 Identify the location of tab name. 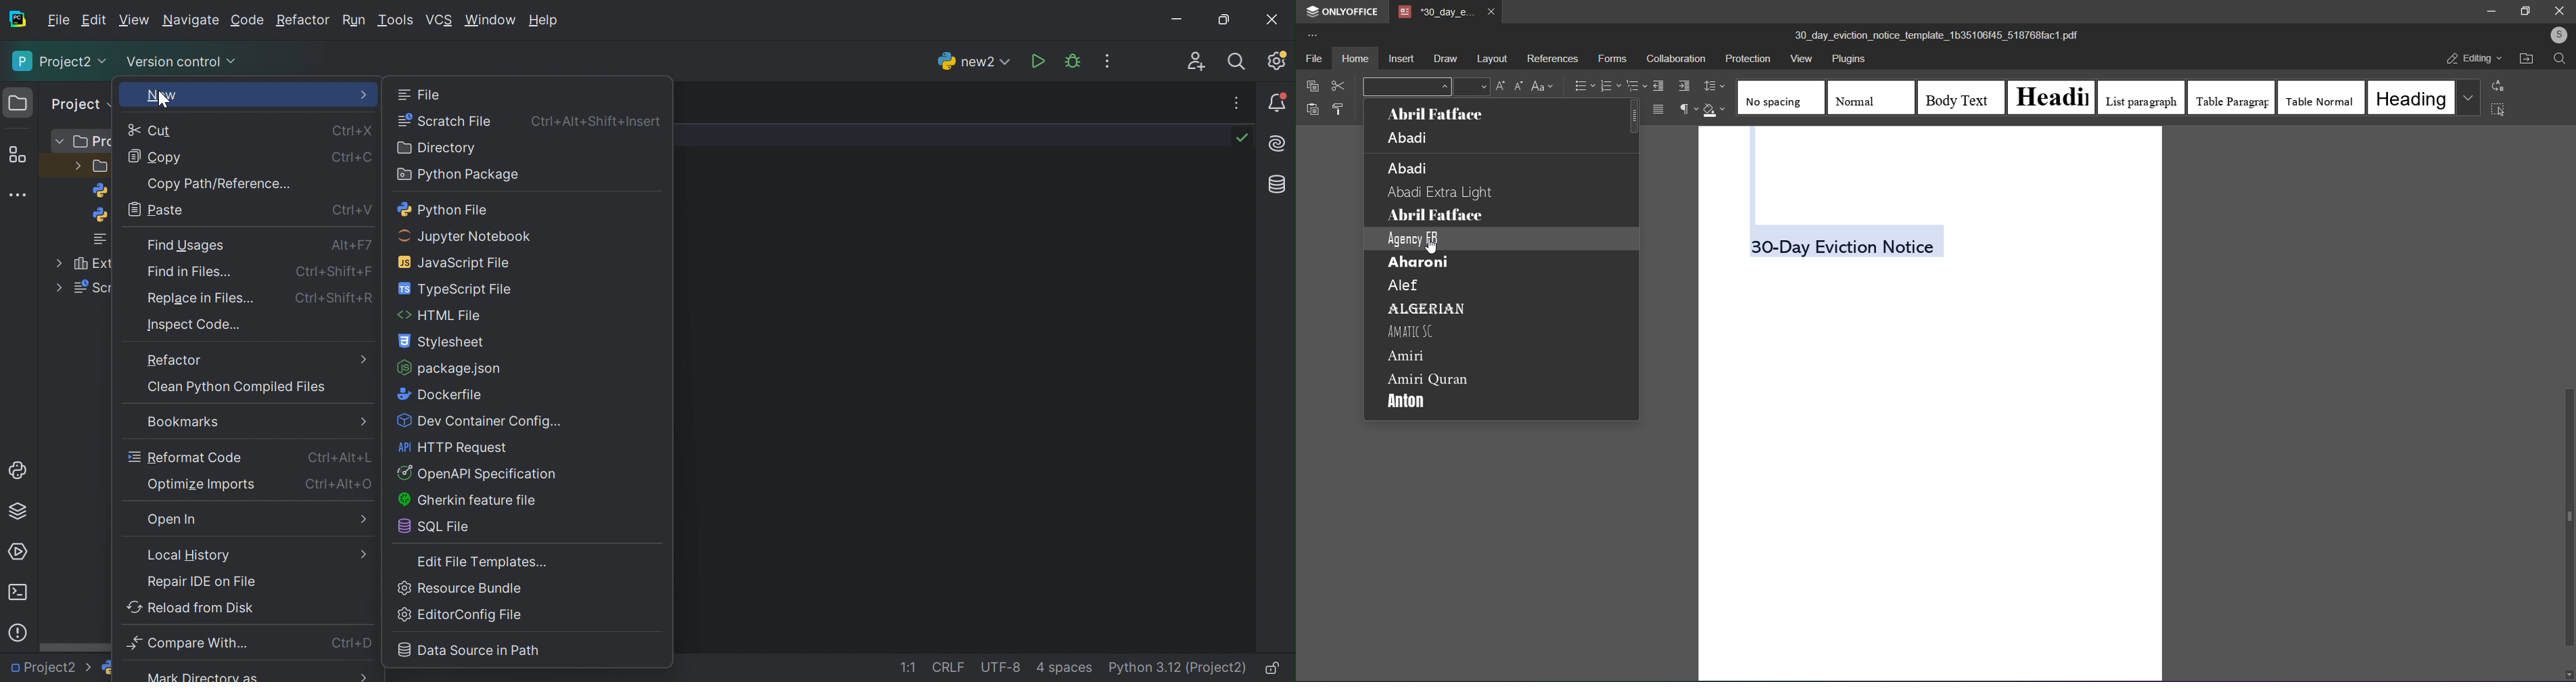
(1435, 12).